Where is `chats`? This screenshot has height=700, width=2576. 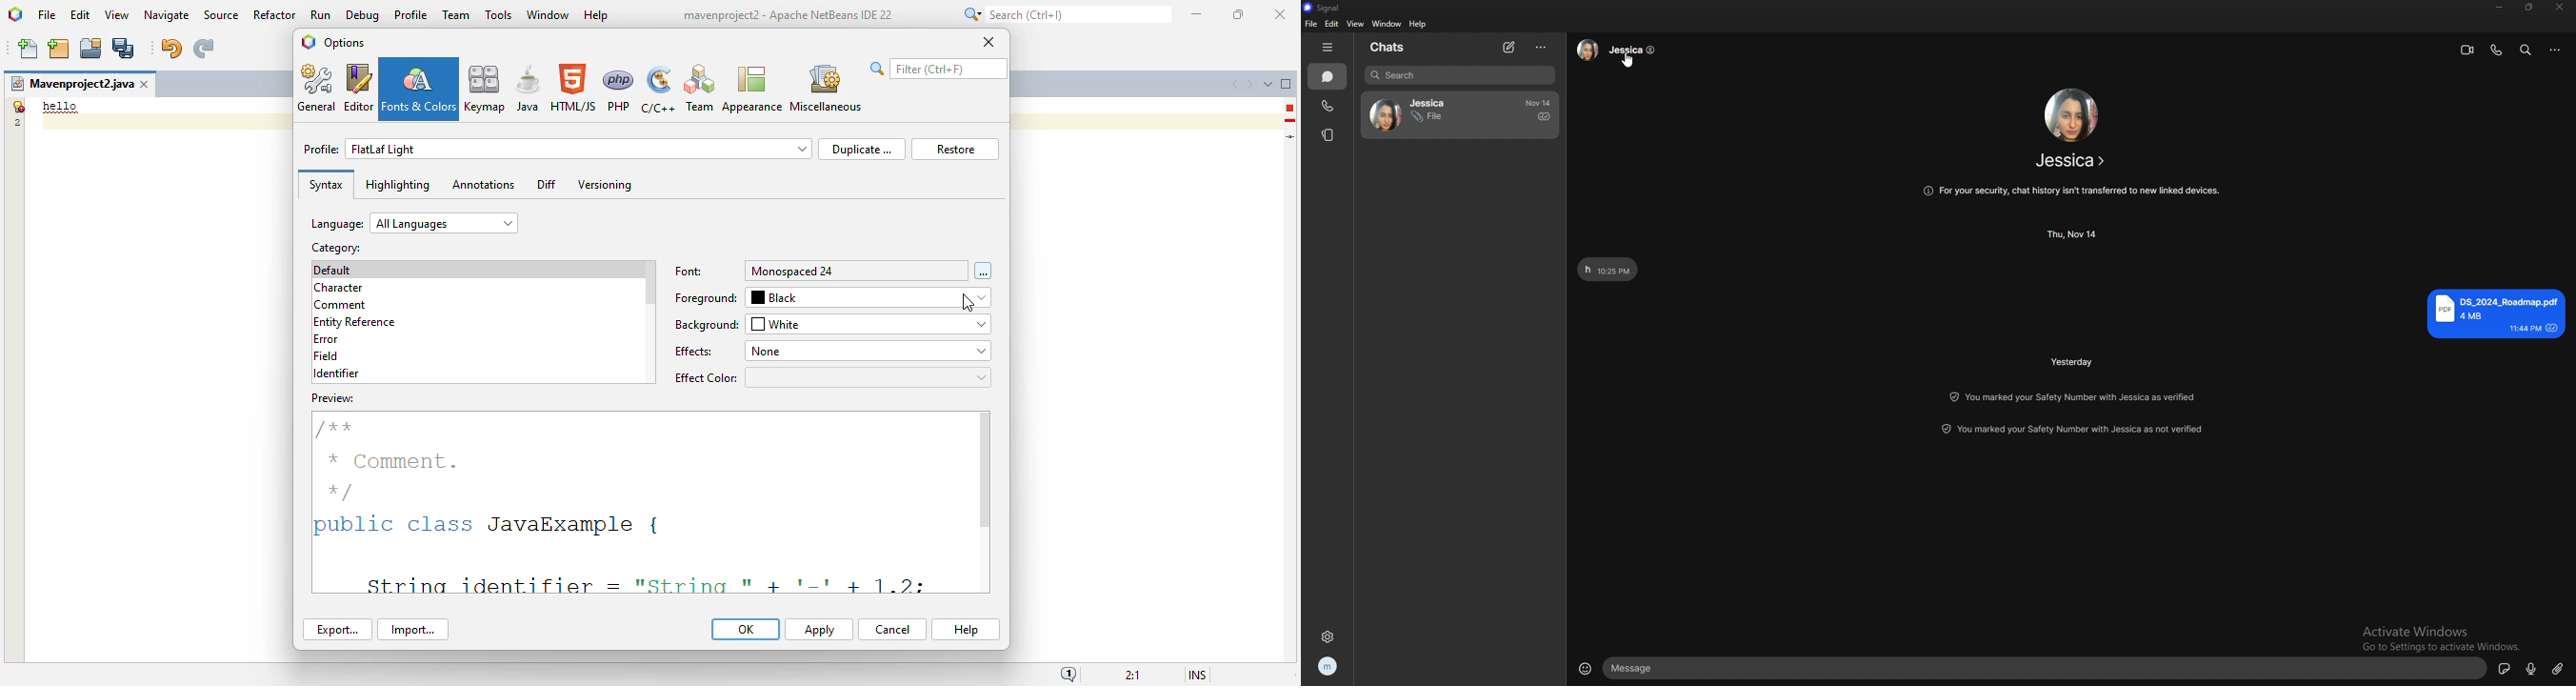
chats is located at coordinates (1327, 76).